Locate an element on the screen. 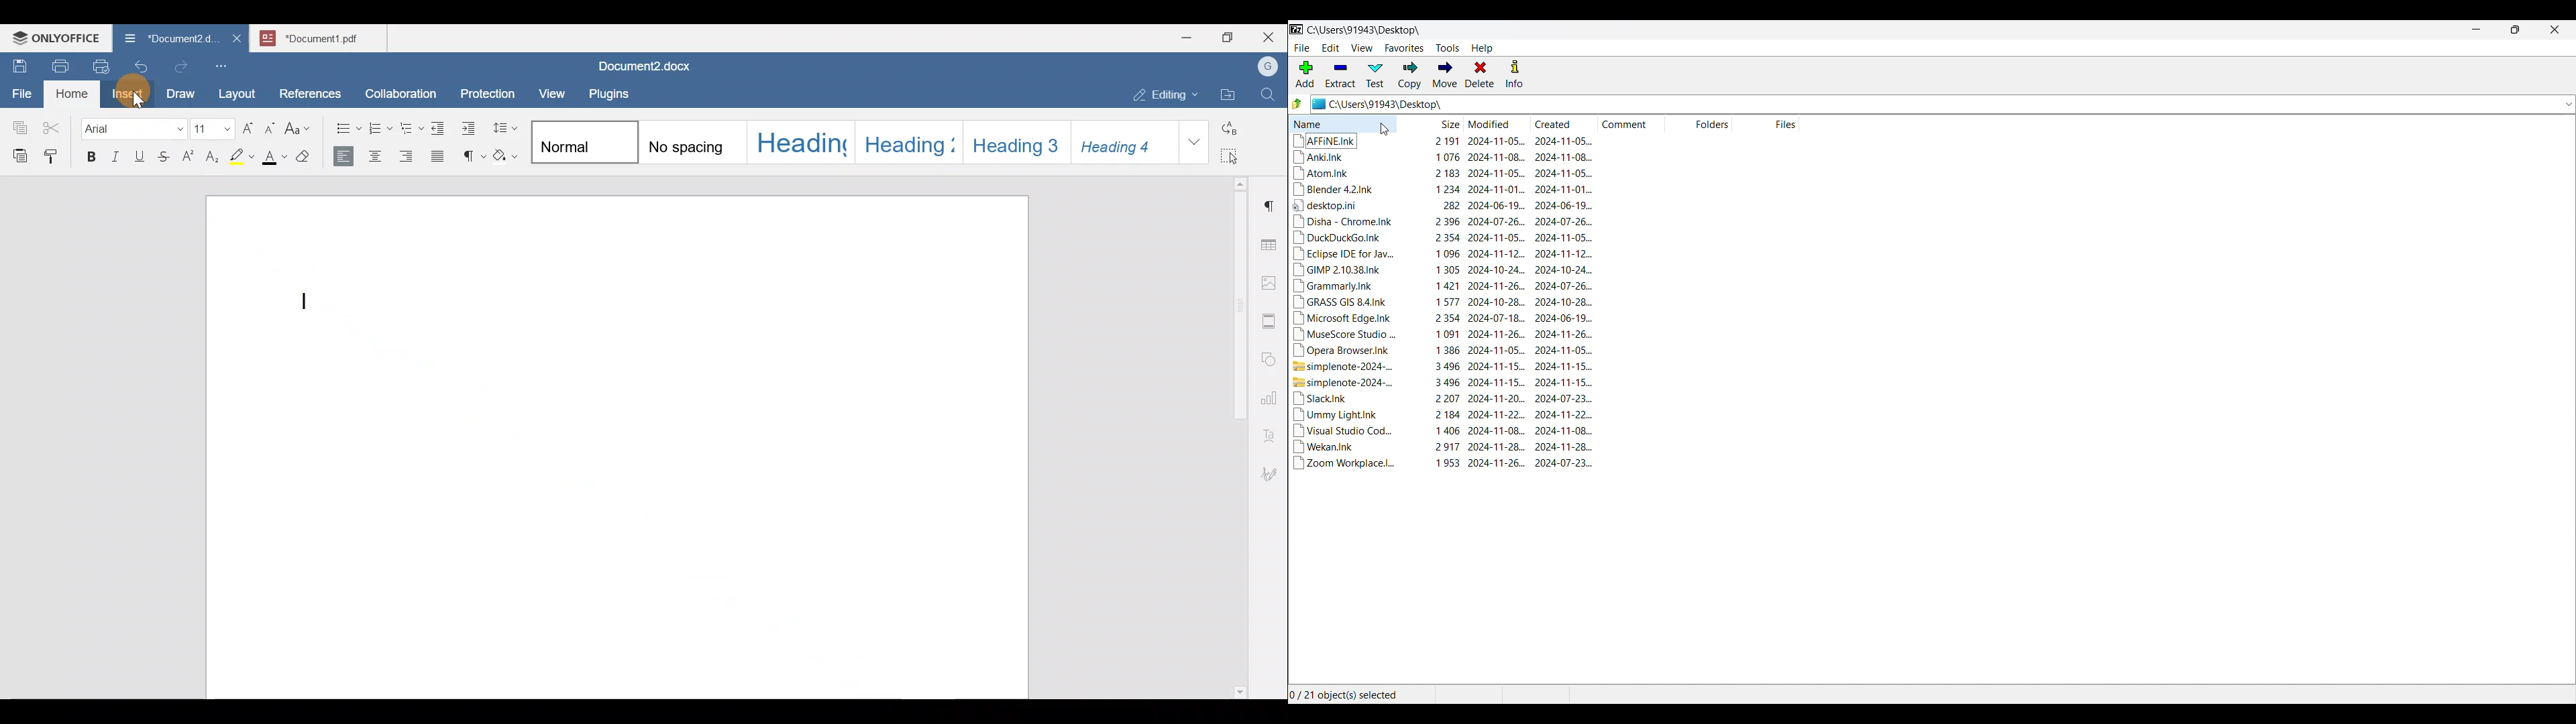  Style 6 is located at coordinates (1124, 142).